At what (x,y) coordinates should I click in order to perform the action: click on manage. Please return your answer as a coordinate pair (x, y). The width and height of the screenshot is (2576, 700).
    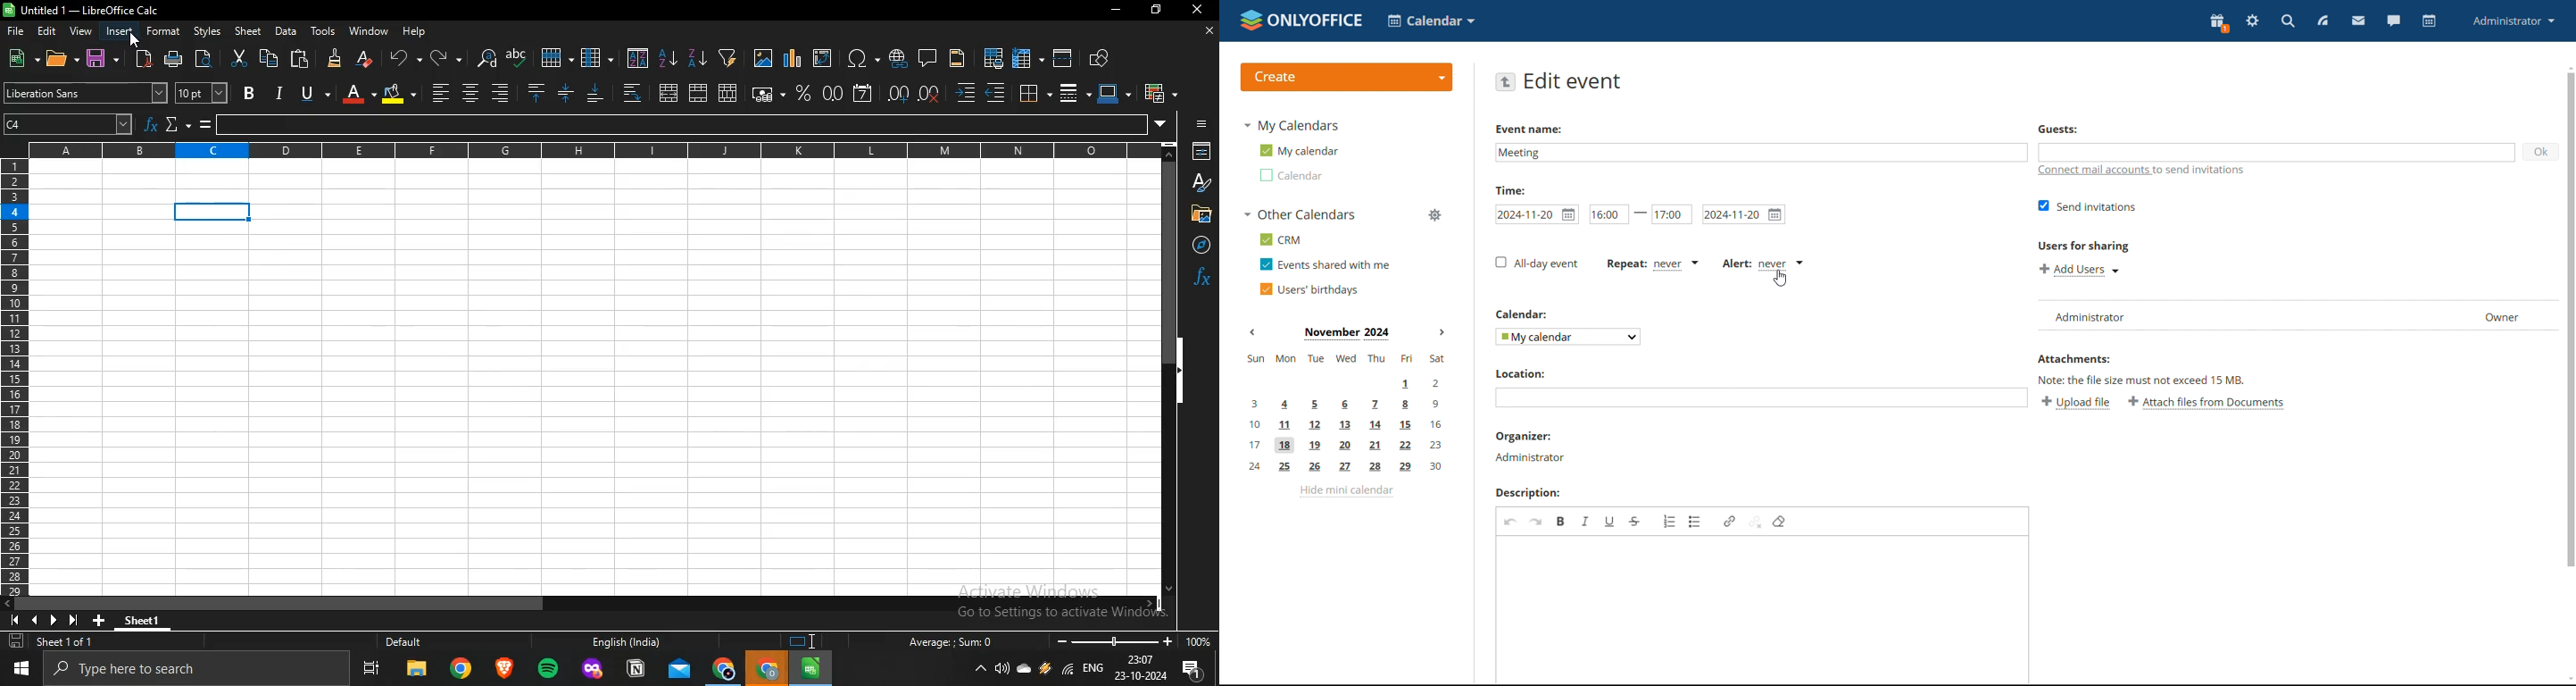
    Looking at the image, I should click on (1433, 214).